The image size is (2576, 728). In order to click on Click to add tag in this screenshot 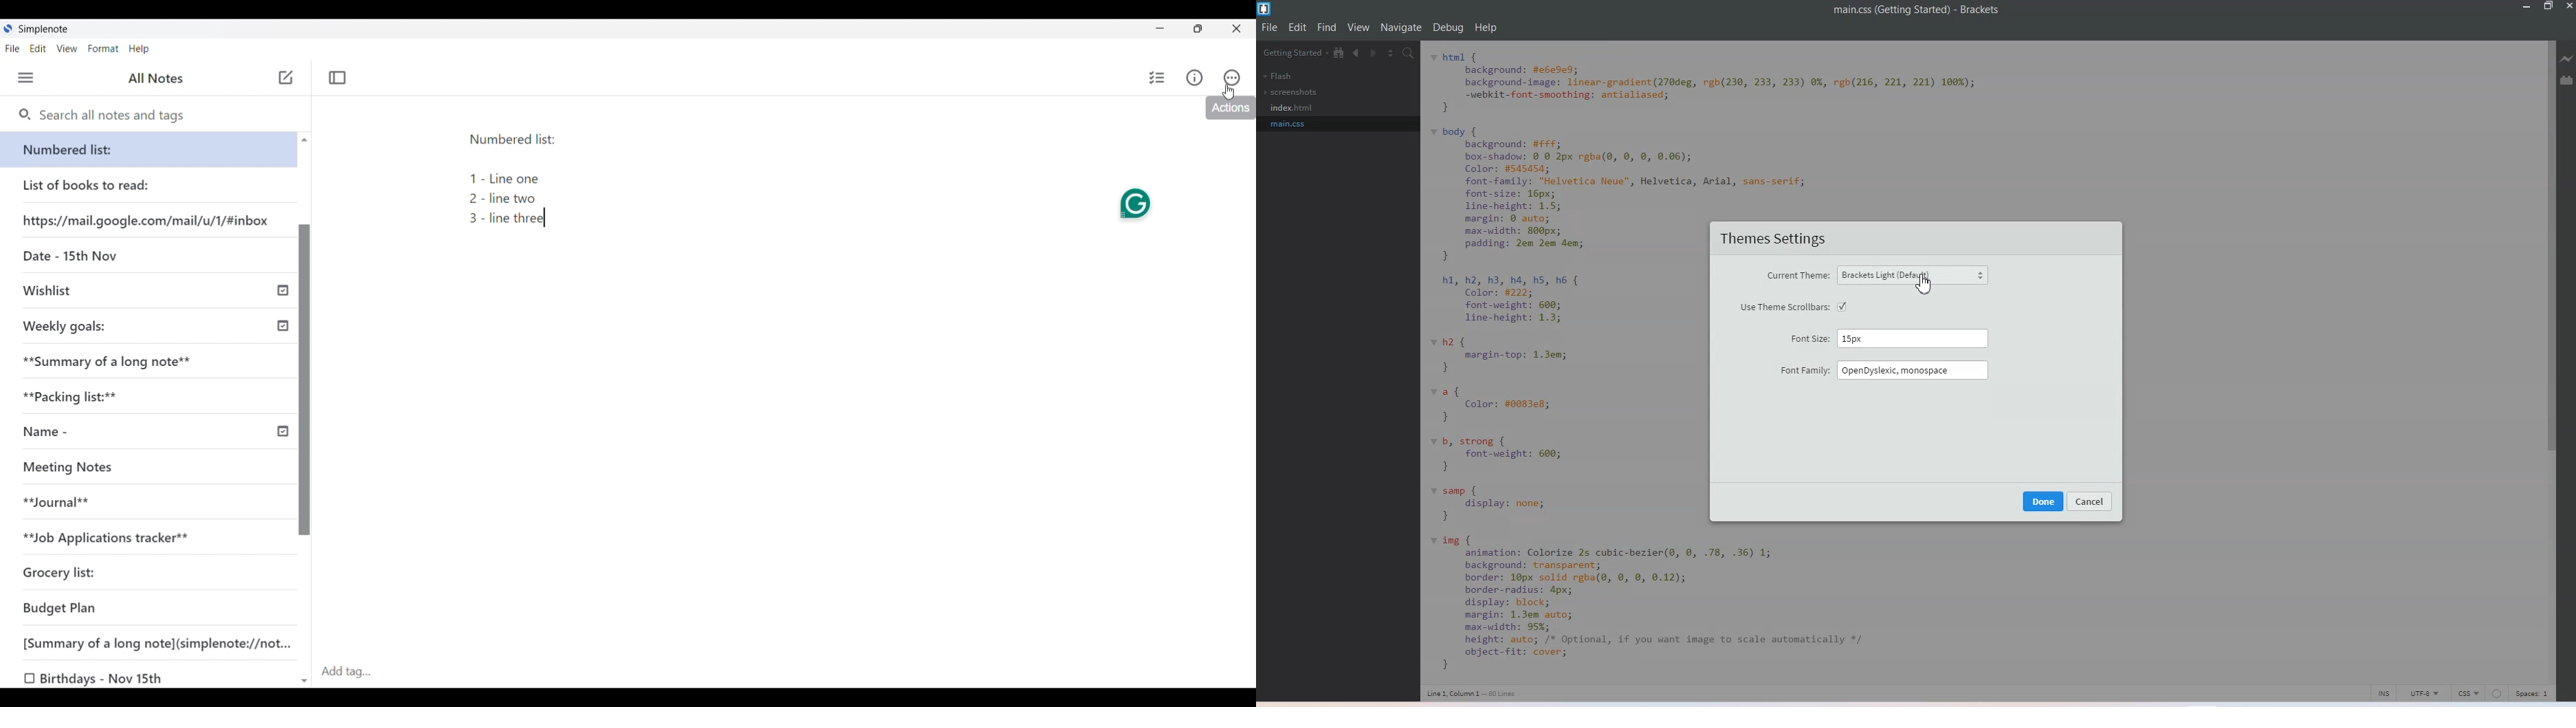, I will do `click(786, 672)`.